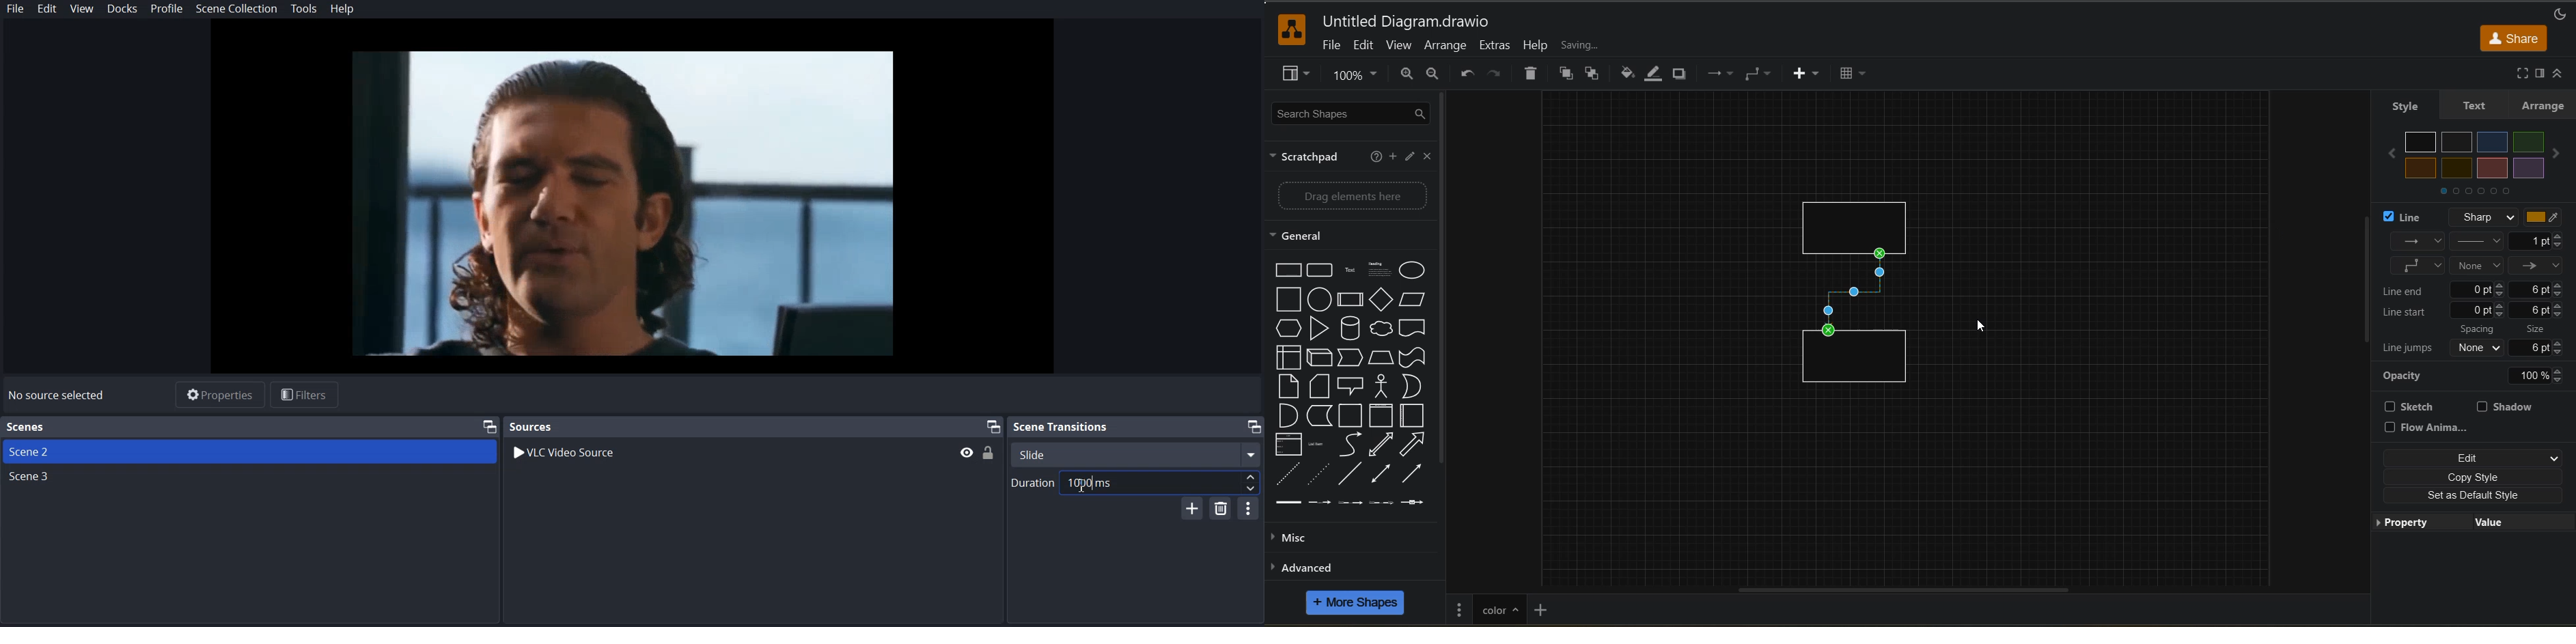 The image size is (2576, 644). Describe the element at coordinates (1383, 416) in the screenshot. I see `Vertical Container` at that location.